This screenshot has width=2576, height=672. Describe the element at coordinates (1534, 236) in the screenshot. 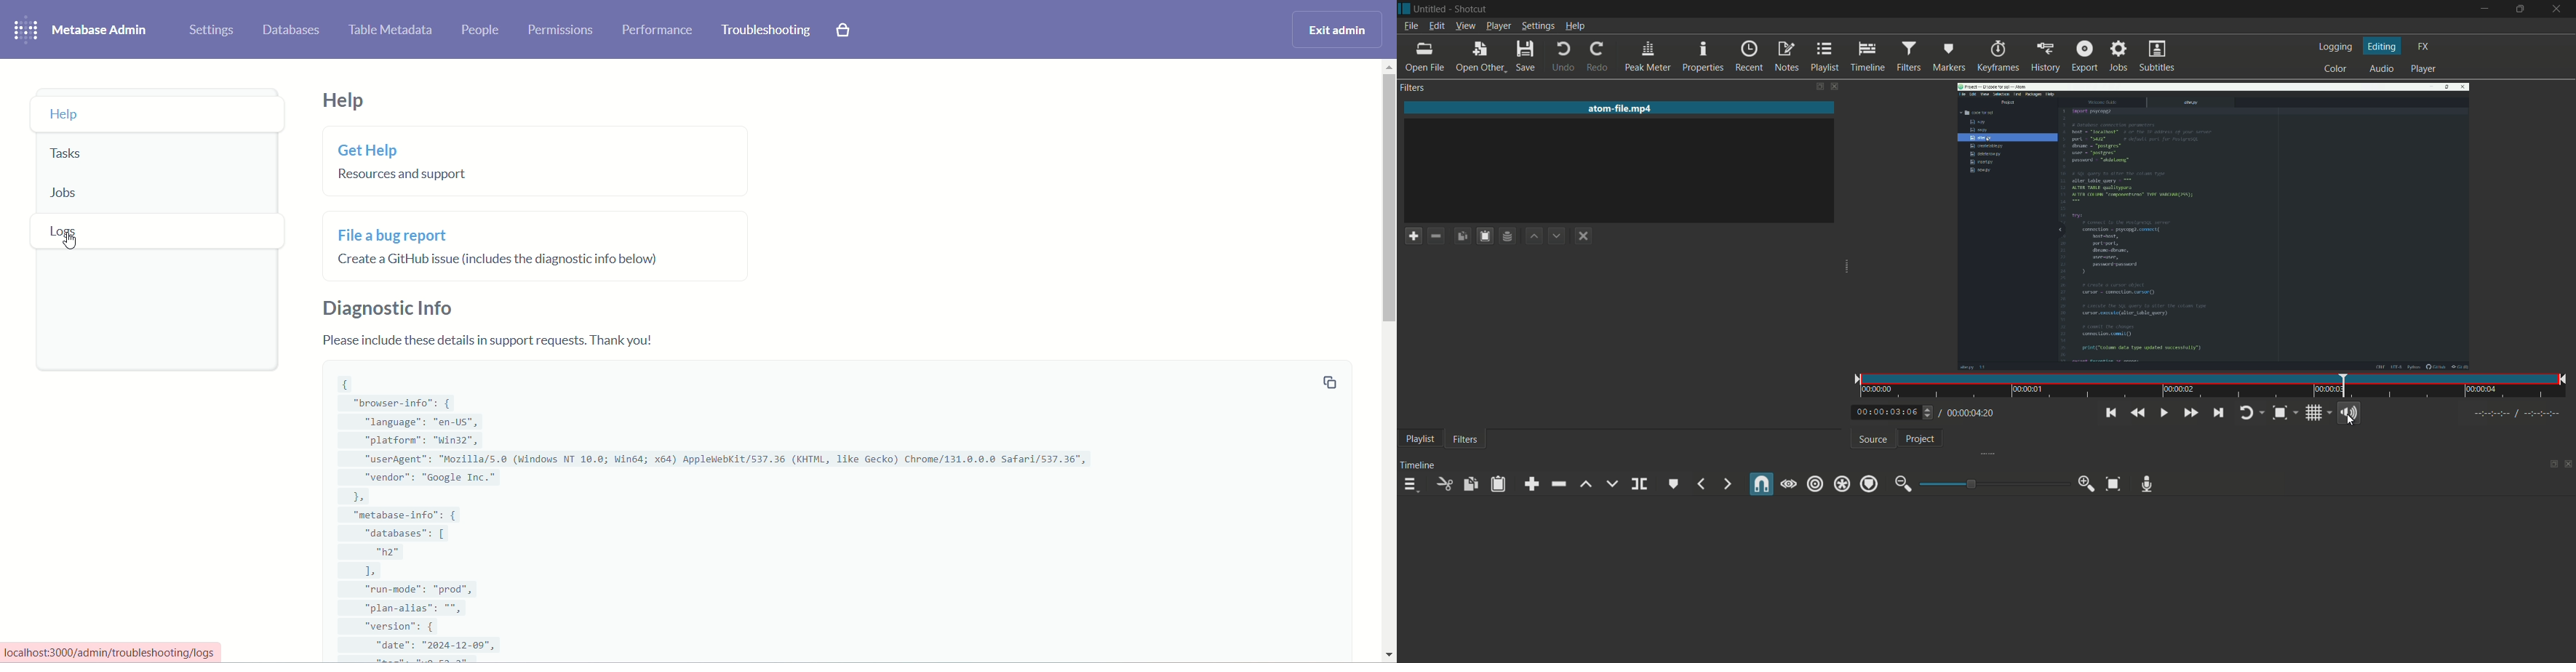

I see `move filter up` at that location.